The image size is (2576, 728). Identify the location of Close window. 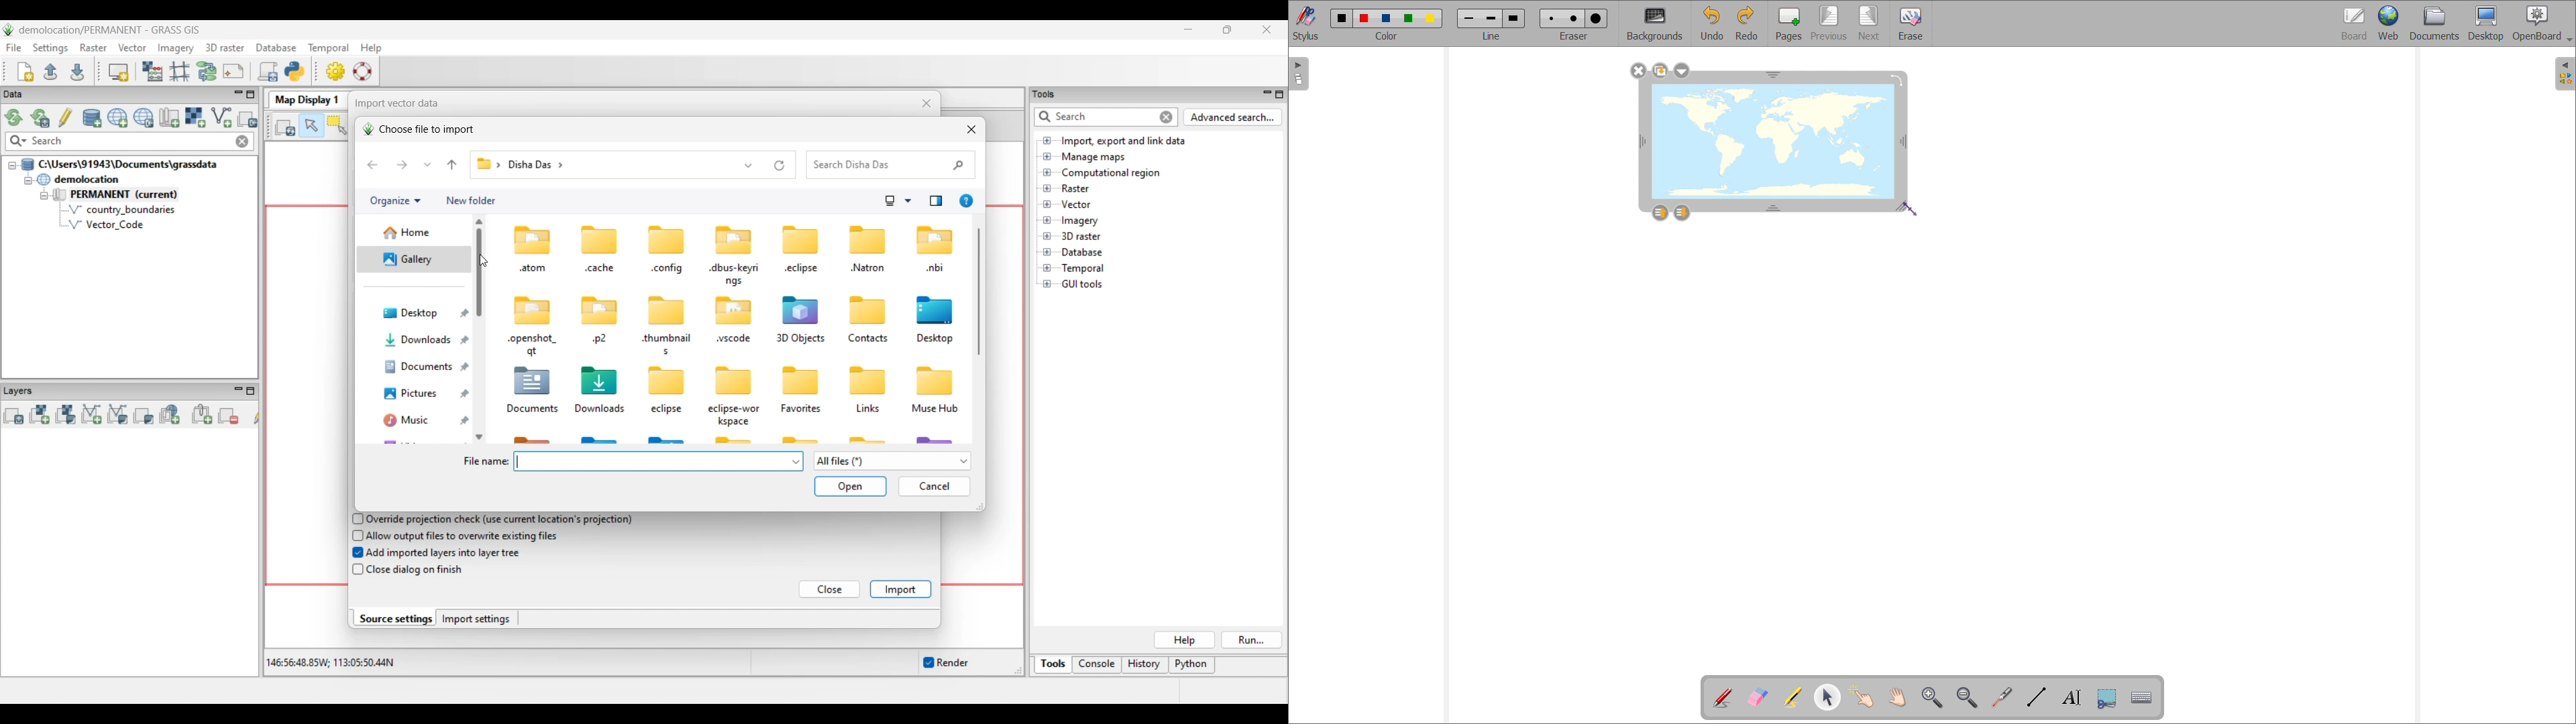
(971, 129).